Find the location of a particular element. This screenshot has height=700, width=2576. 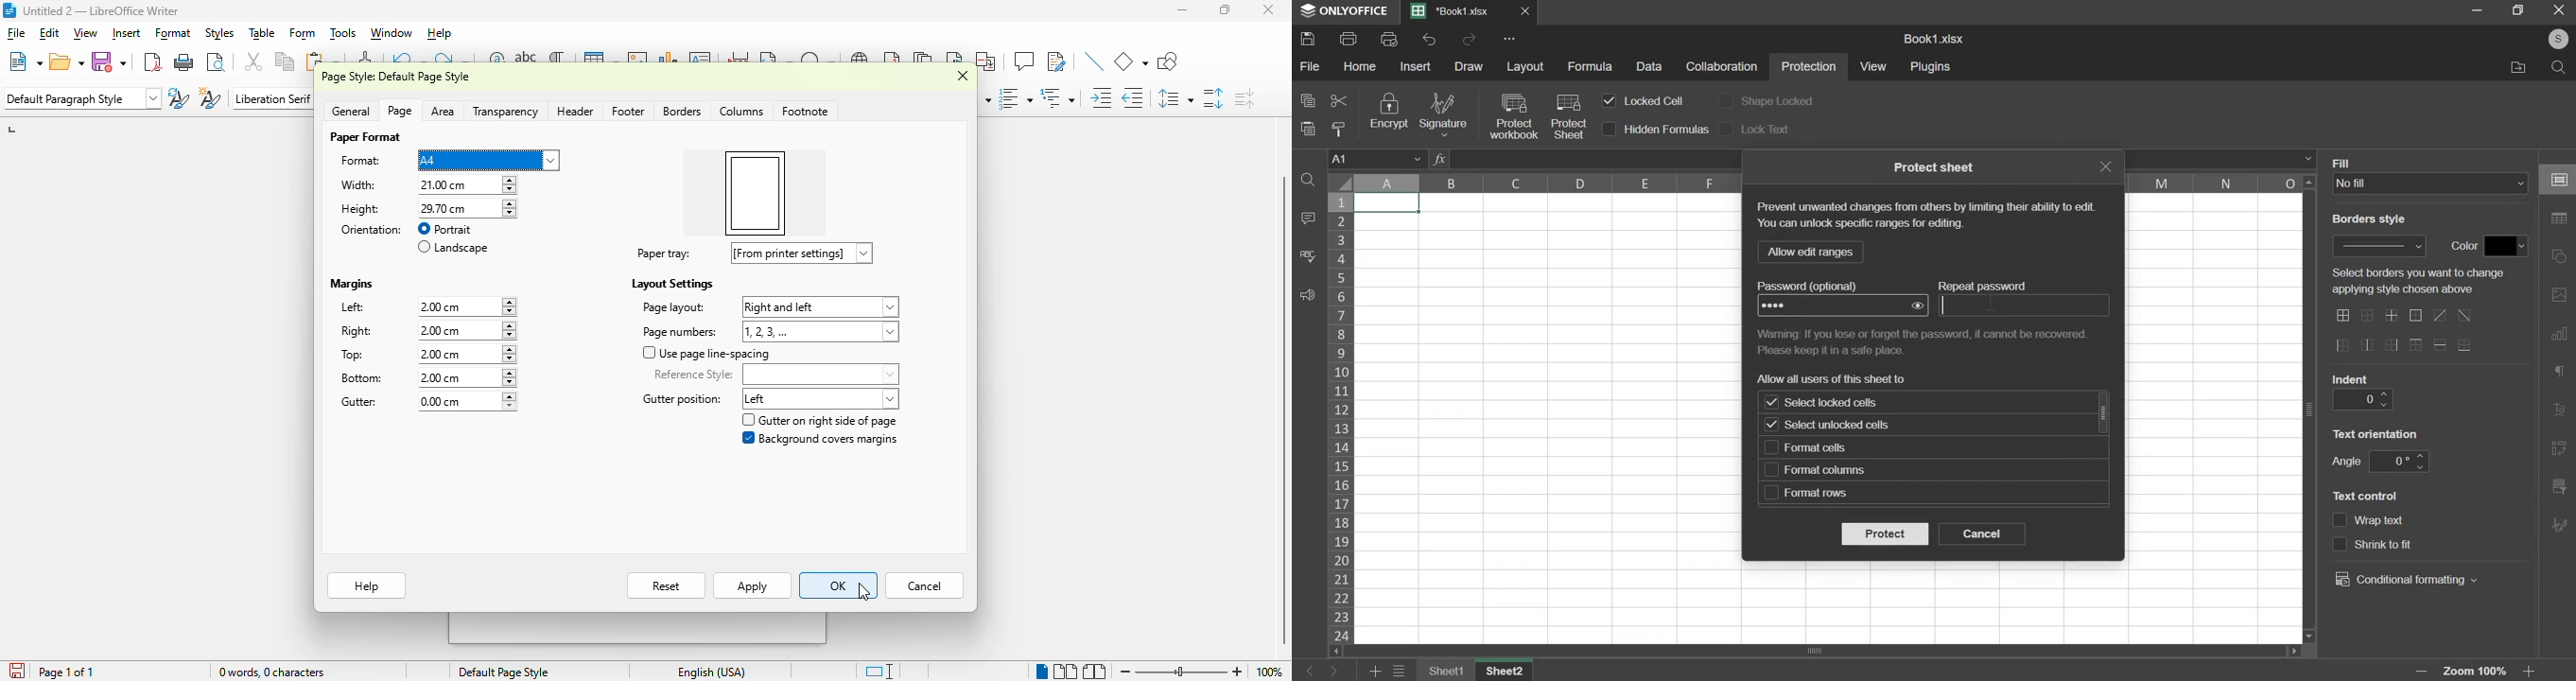

protect sheet with cursor is located at coordinates (1568, 115).